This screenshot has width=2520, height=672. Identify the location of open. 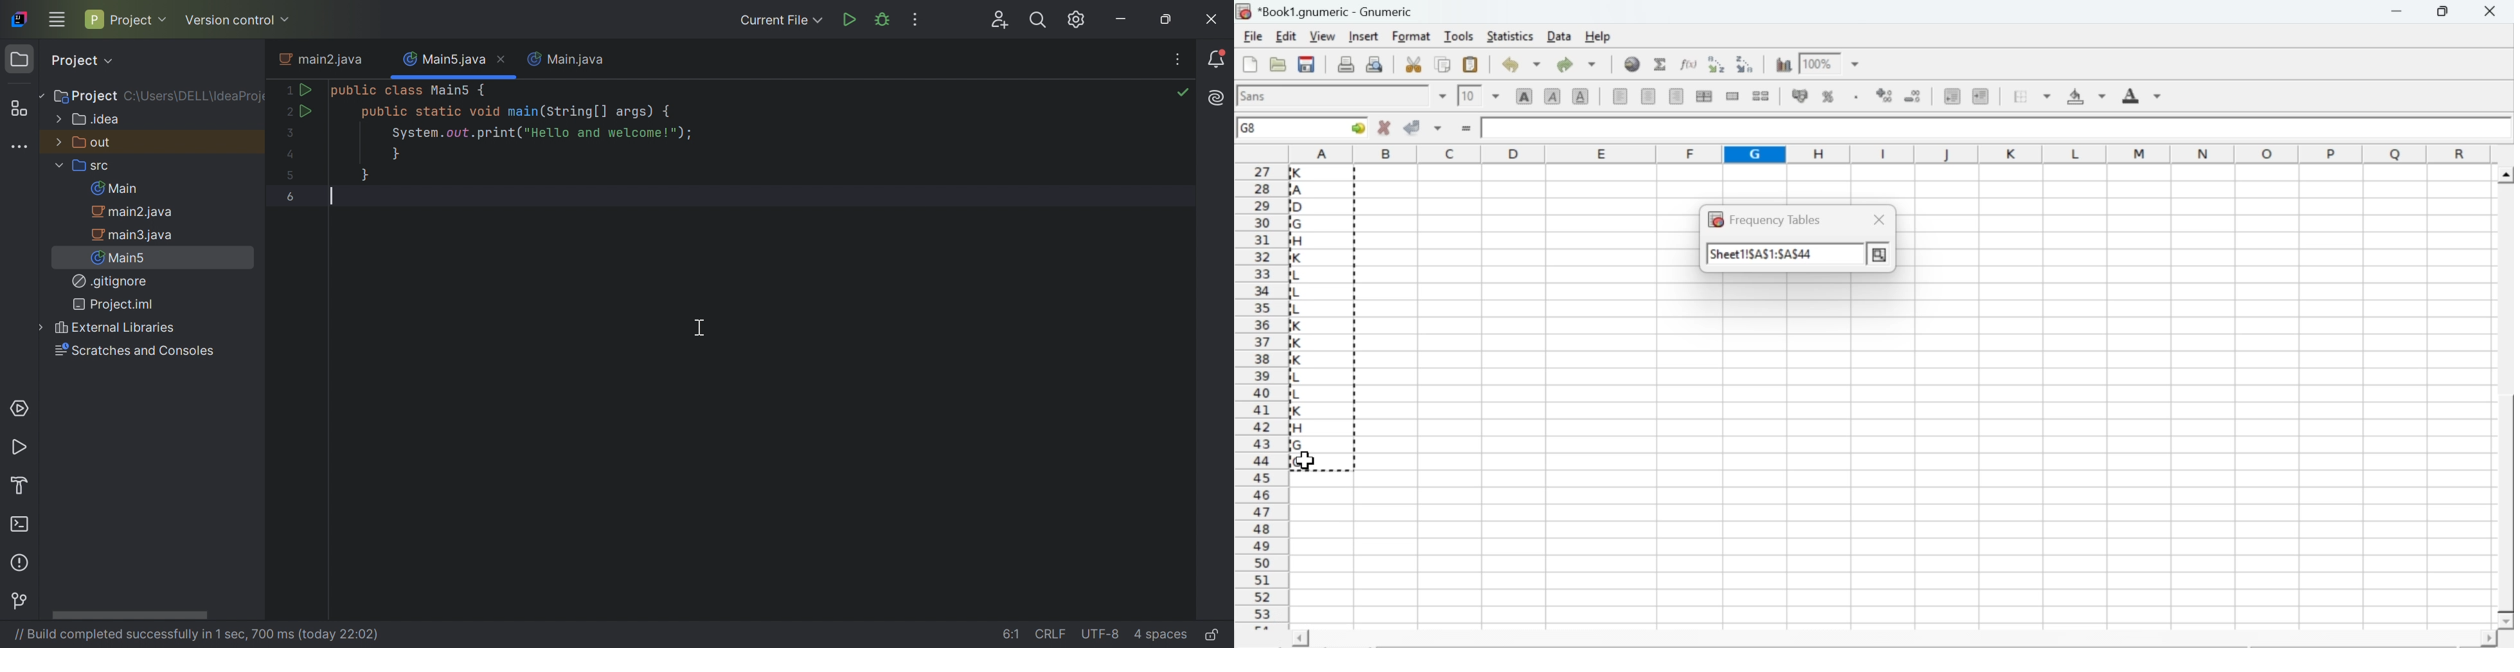
(1276, 64).